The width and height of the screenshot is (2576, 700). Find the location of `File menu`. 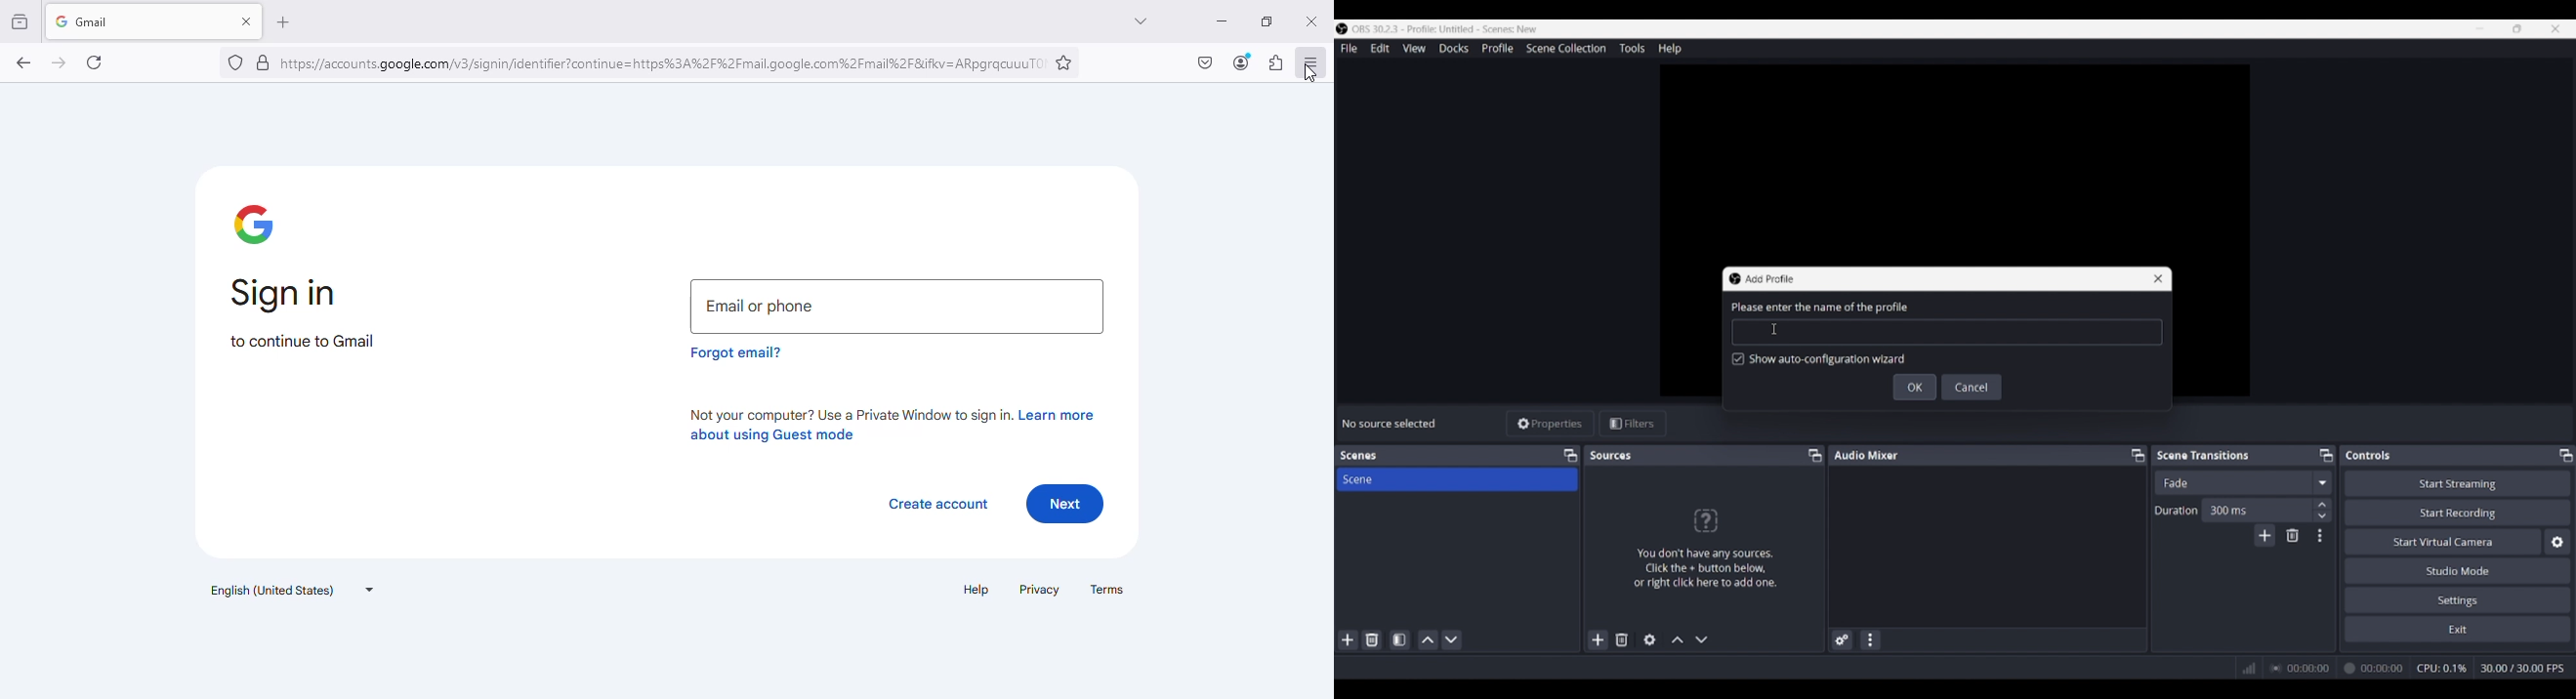

File menu is located at coordinates (1349, 48).